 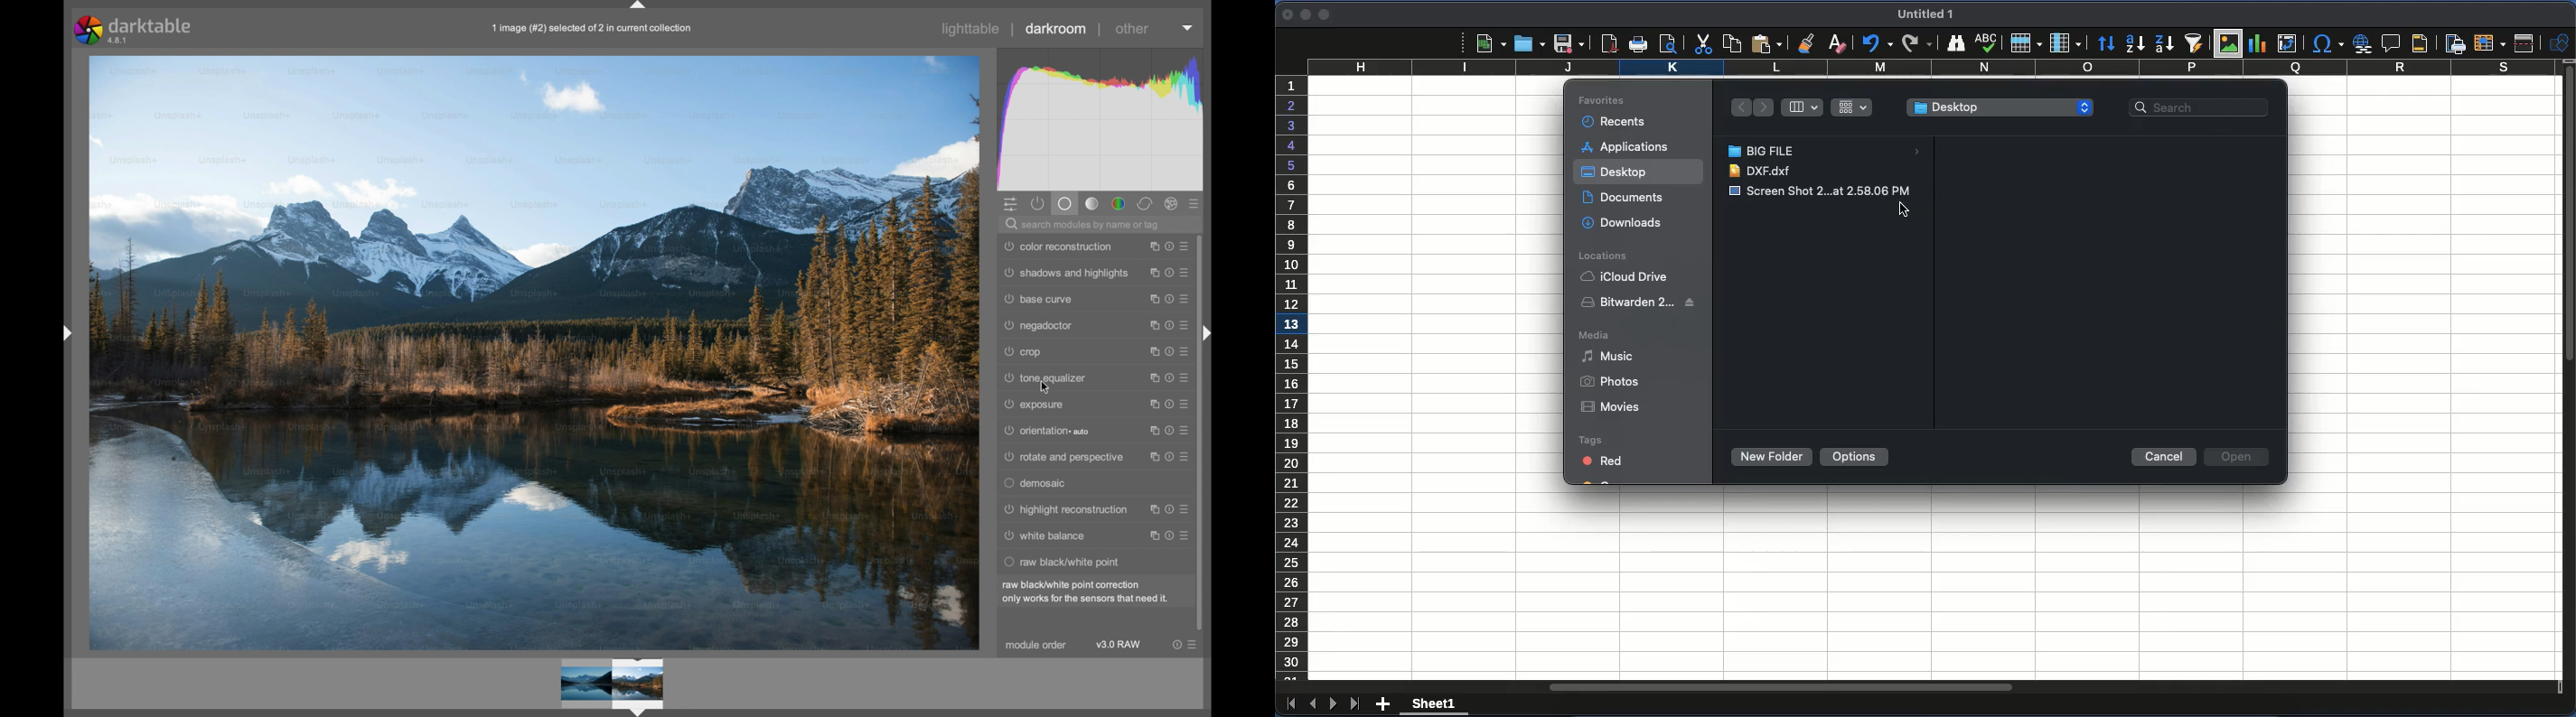 I want to click on reset parameter, so click(x=1171, y=535).